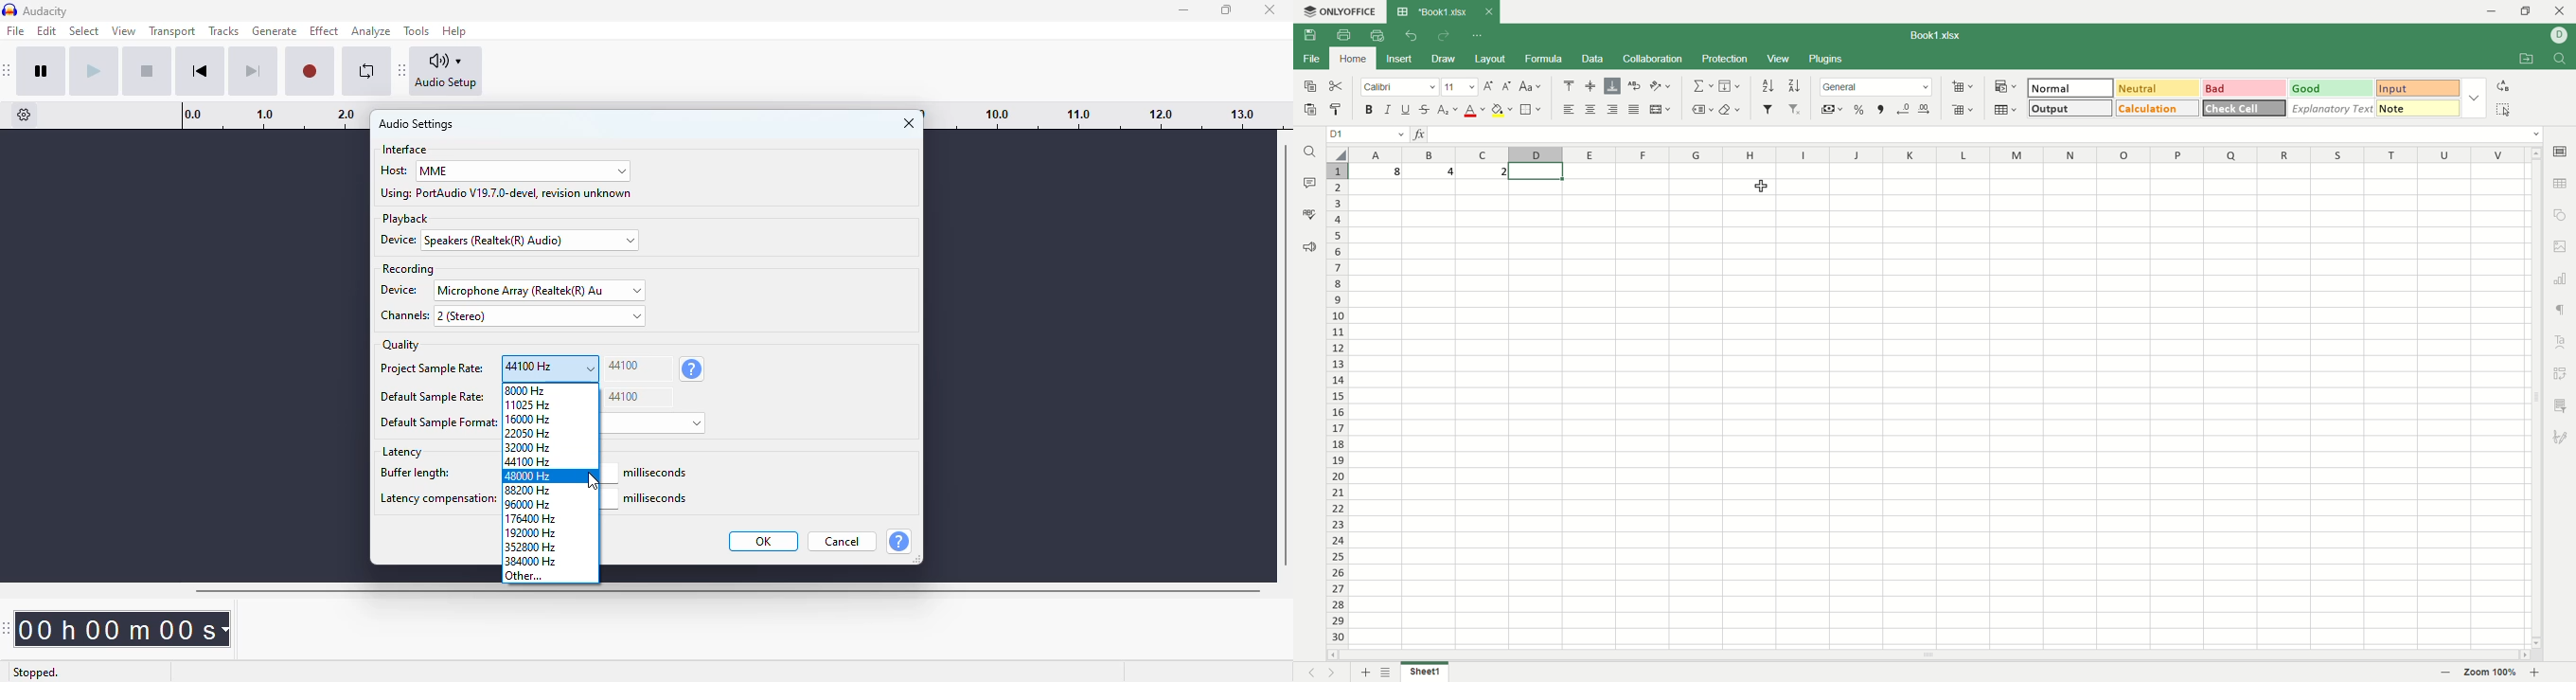 The width and height of the screenshot is (2576, 700). Describe the element at coordinates (1184, 10) in the screenshot. I see `minimize` at that location.